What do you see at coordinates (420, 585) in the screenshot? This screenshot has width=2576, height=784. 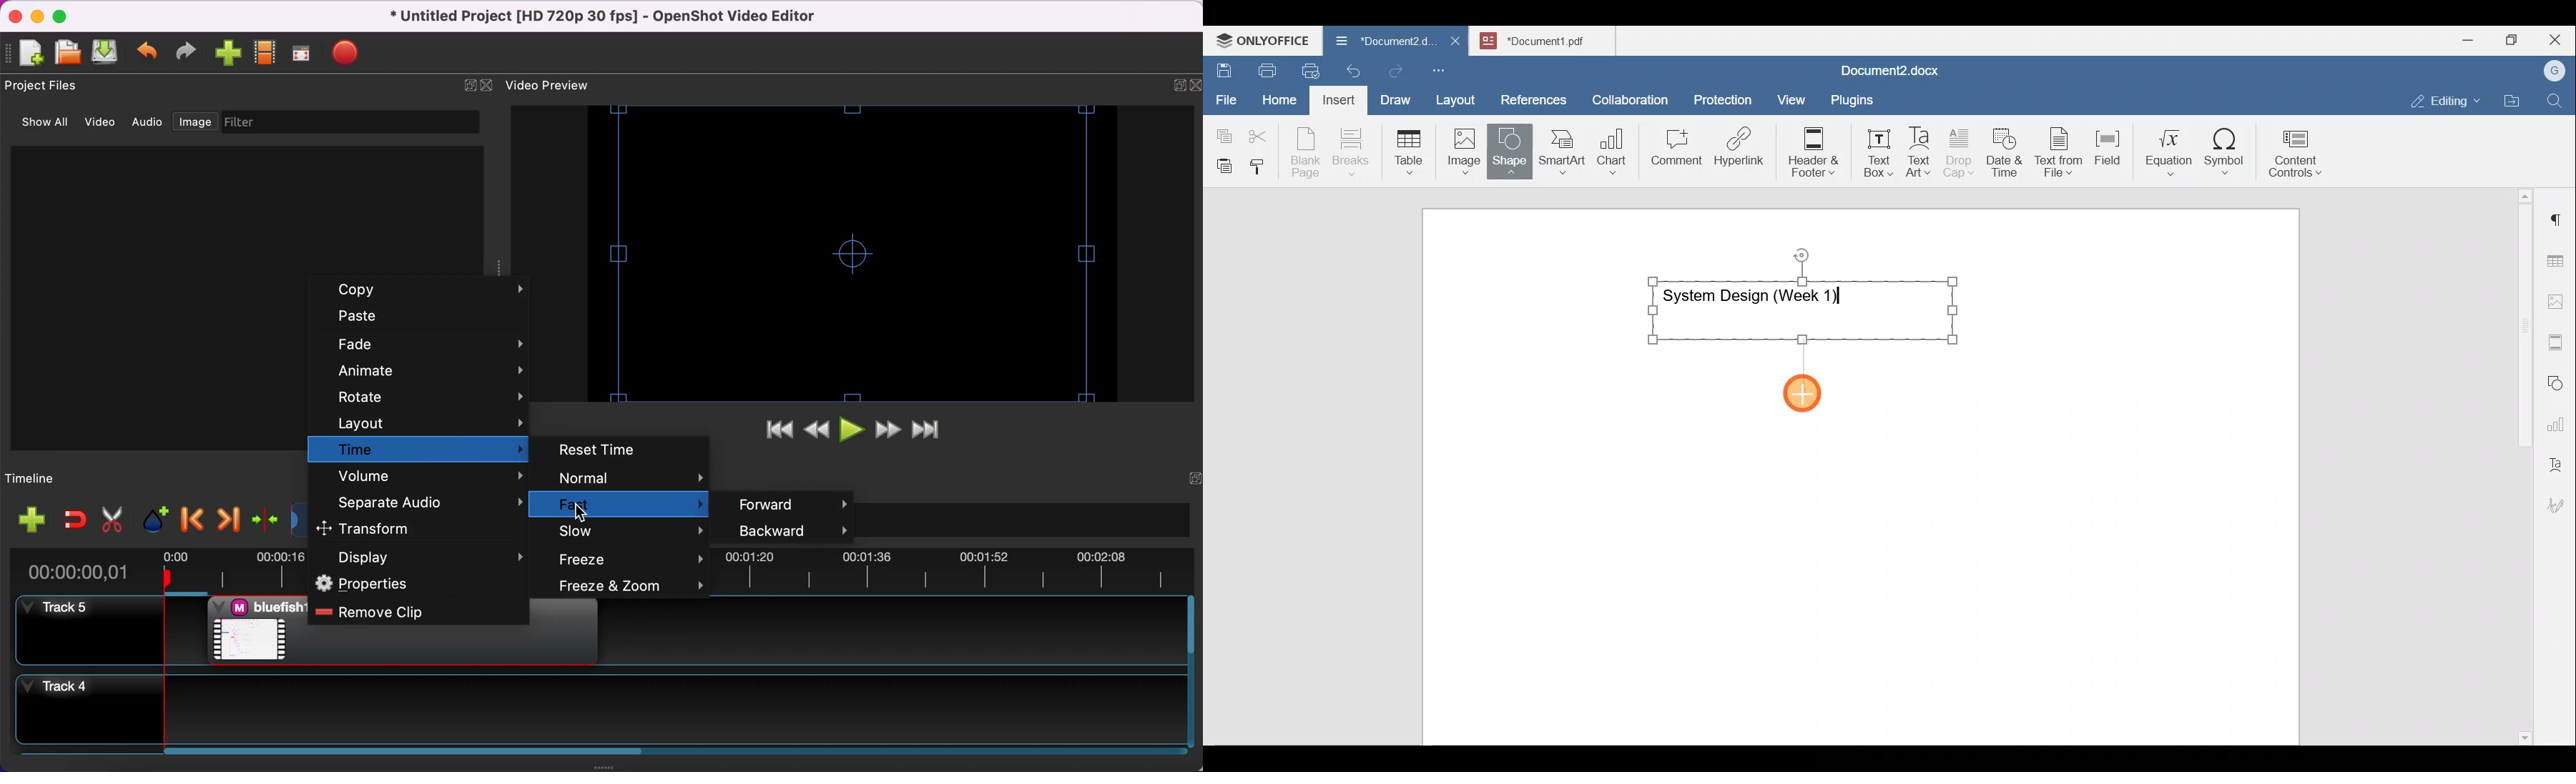 I see `properties` at bounding box center [420, 585].